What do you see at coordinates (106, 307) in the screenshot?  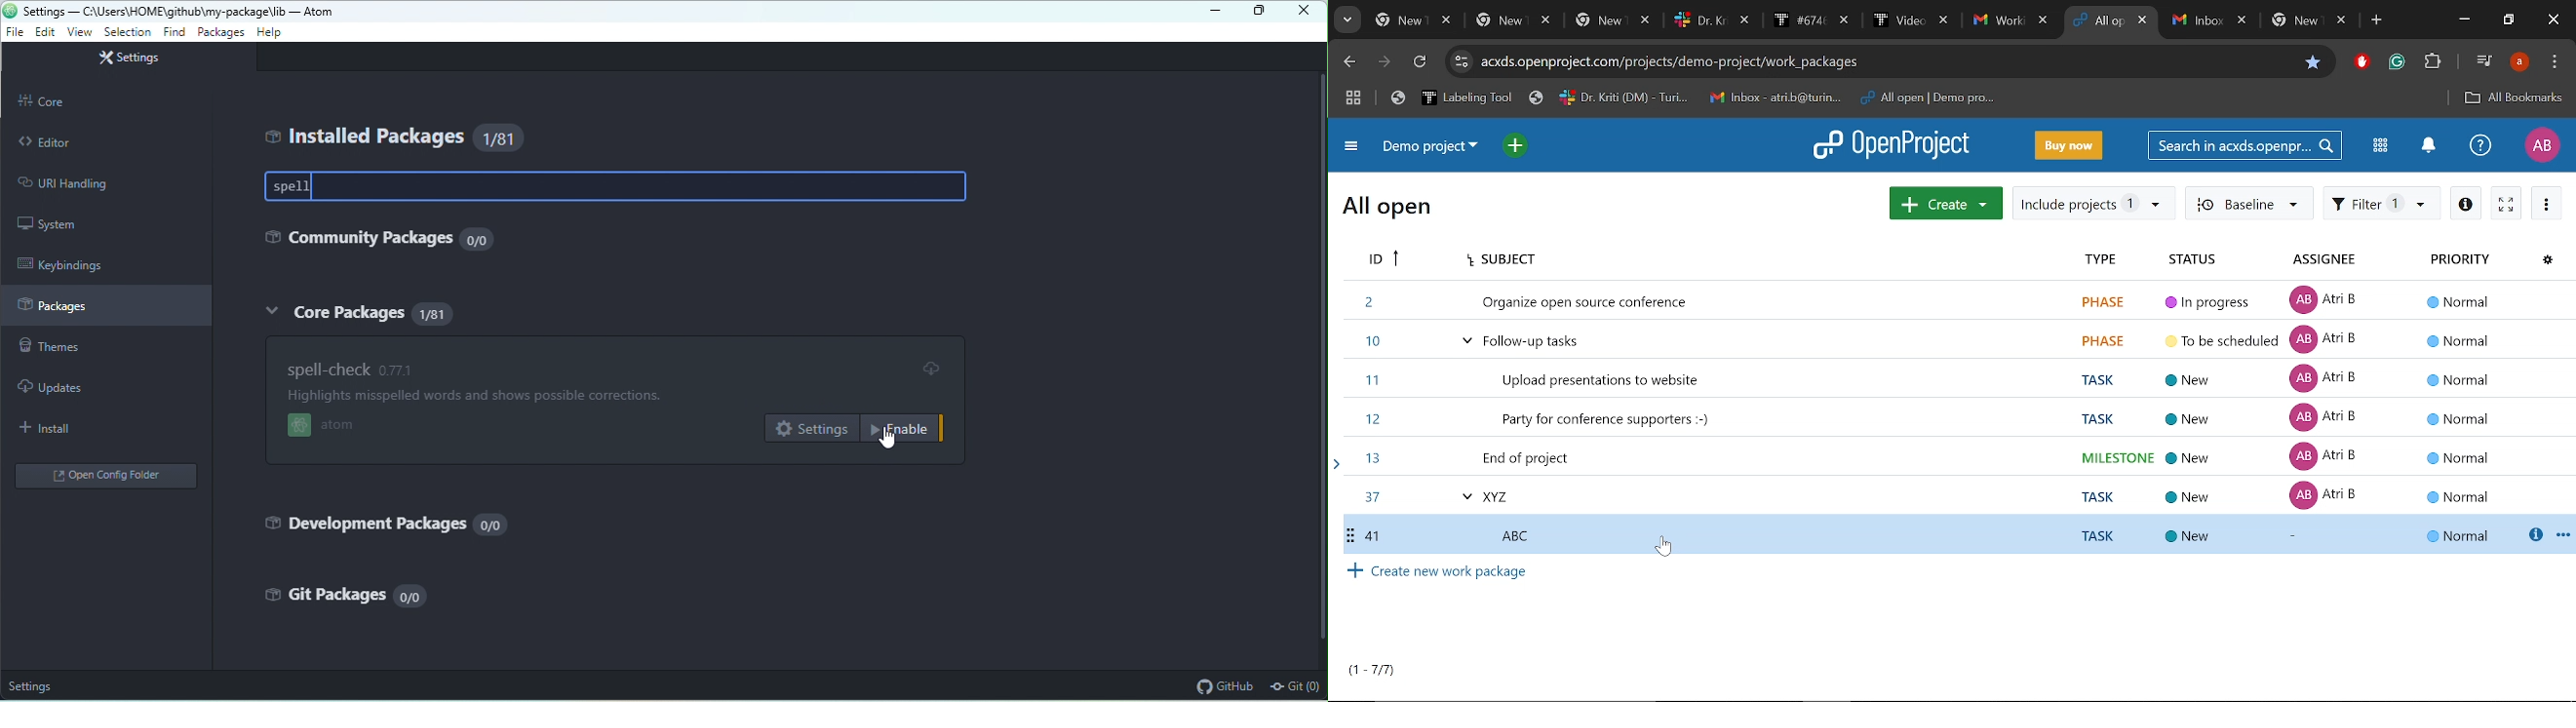 I see `packages` at bounding box center [106, 307].